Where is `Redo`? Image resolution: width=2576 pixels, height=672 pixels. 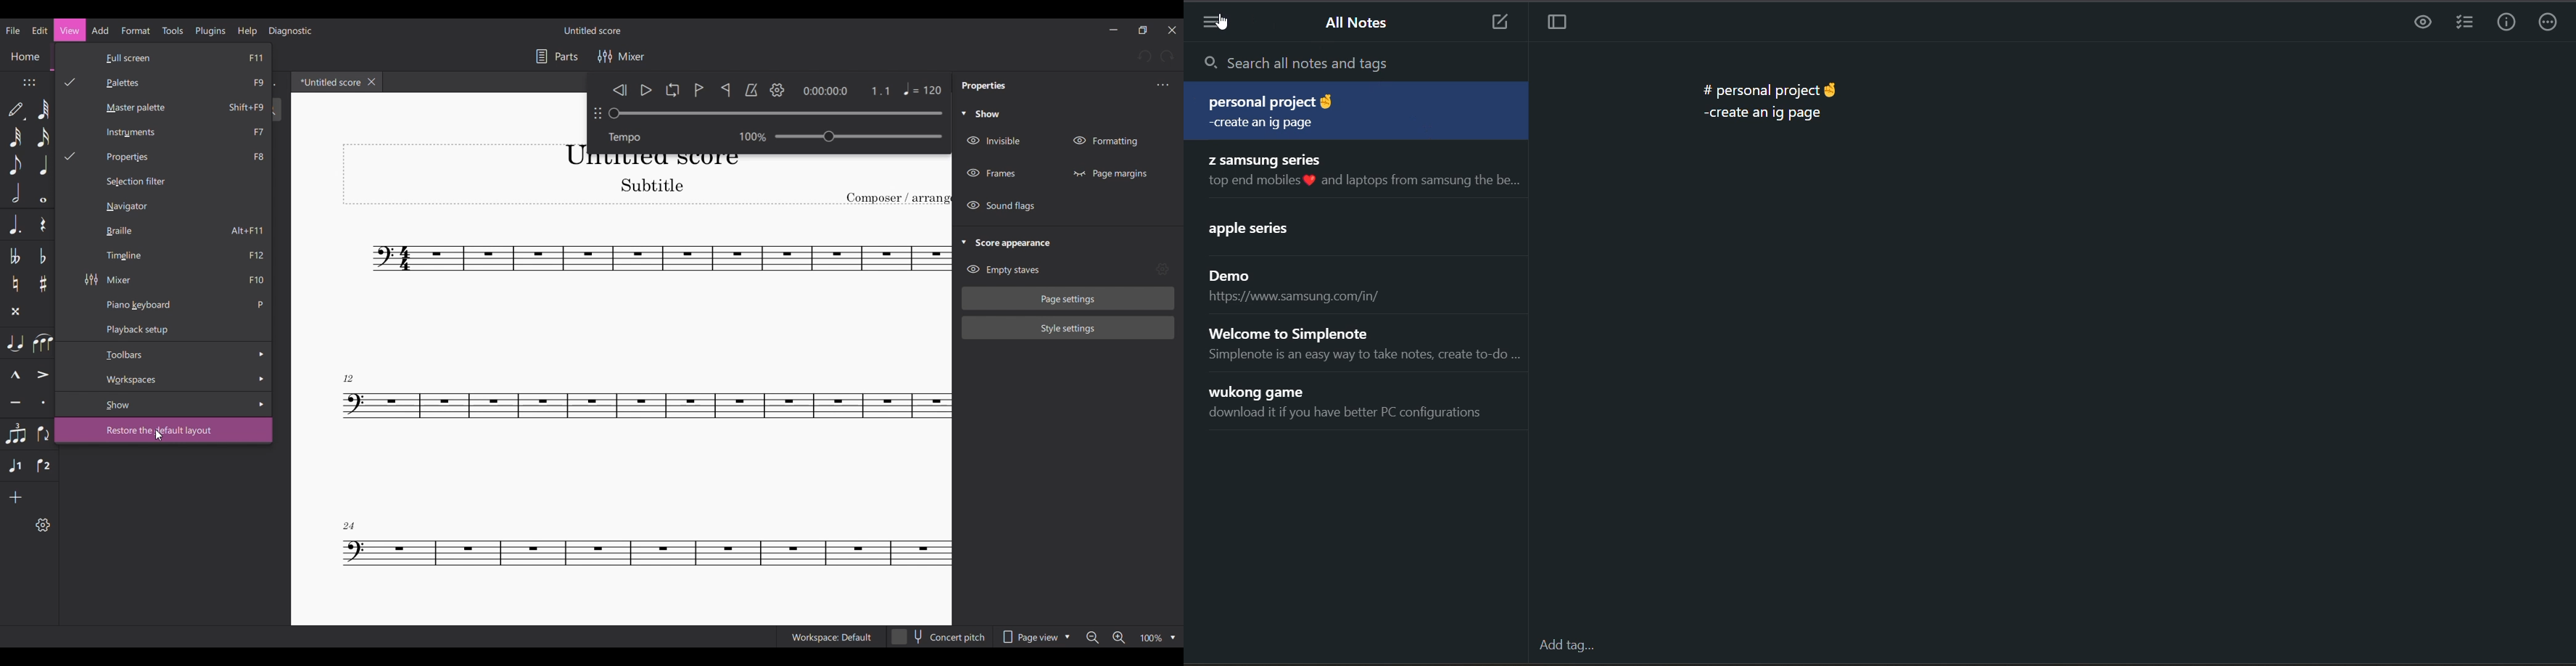
Redo is located at coordinates (1167, 57).